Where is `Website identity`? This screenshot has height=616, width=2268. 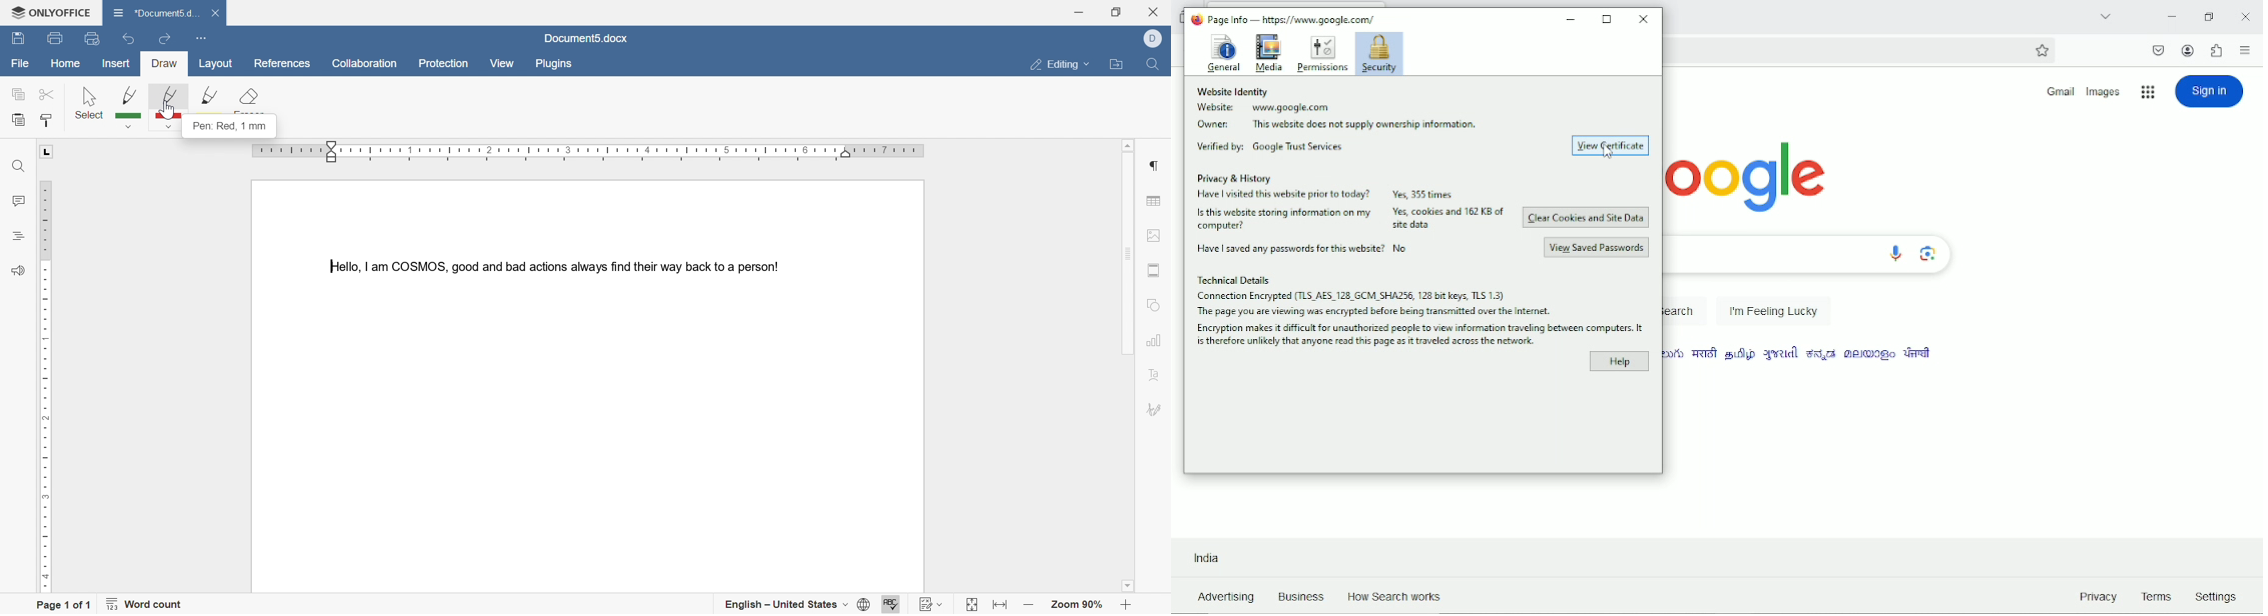 Website identity is located at coordinates (1240, 90).